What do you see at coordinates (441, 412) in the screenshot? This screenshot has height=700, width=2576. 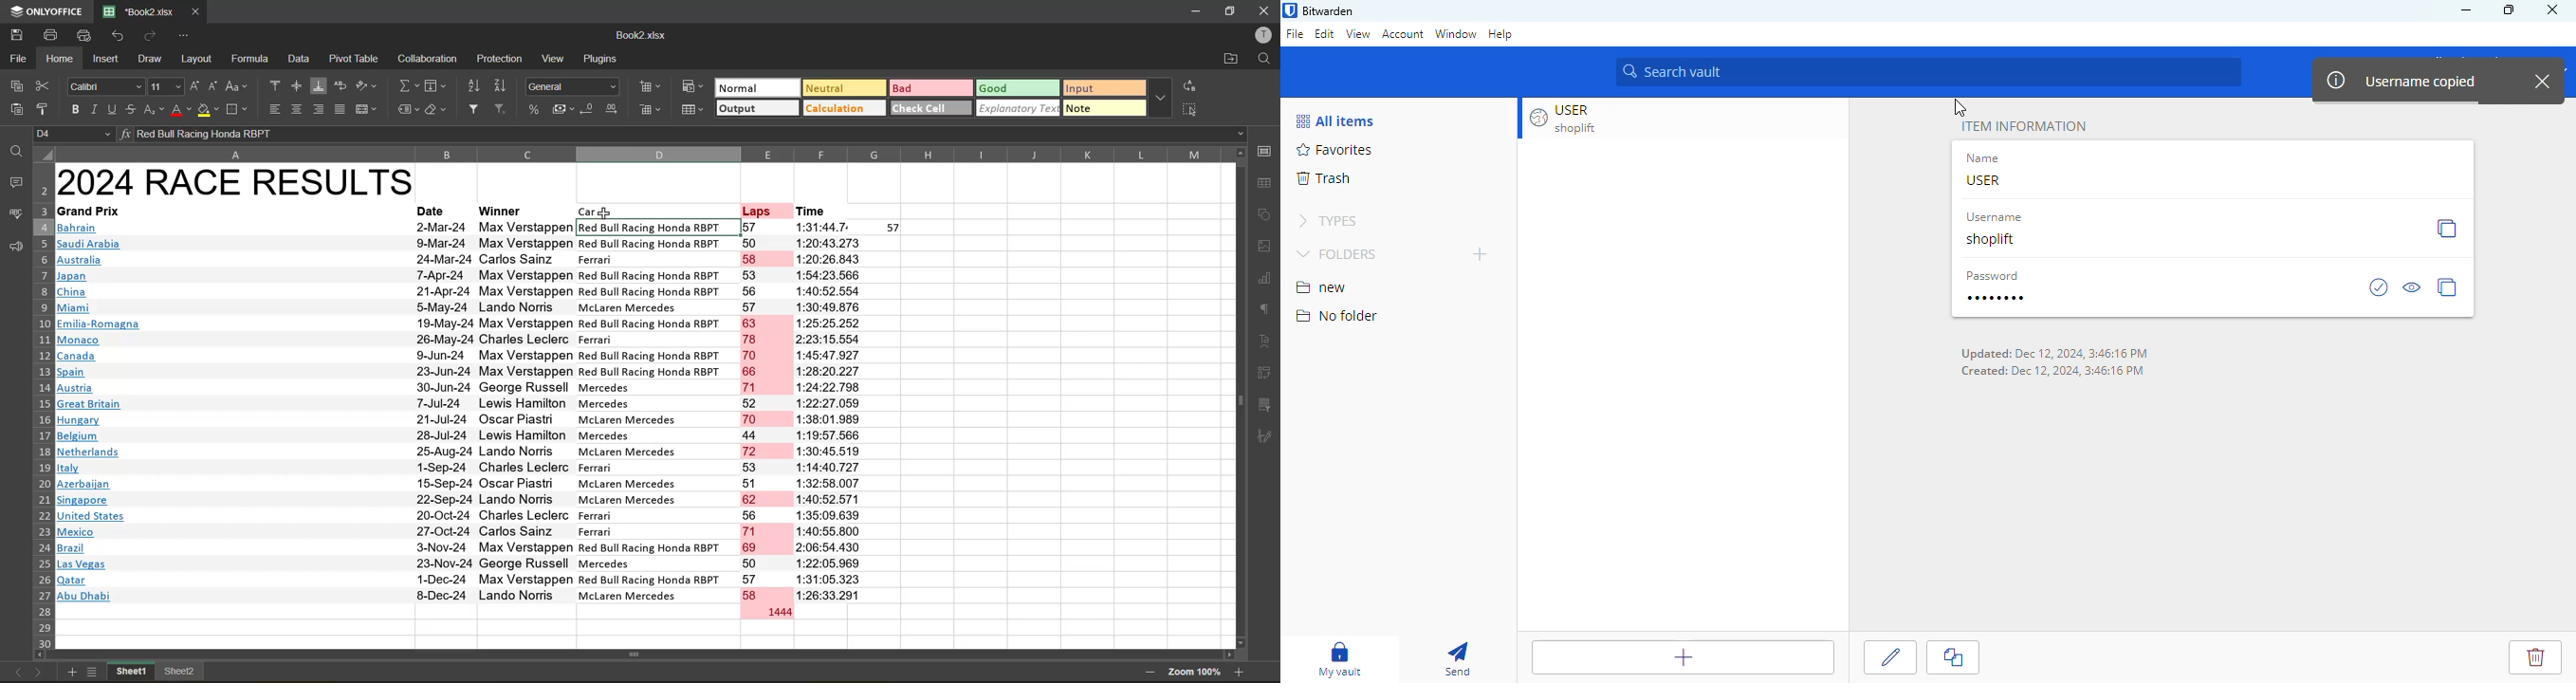 I see `Dates` at bounding box center [441, 412].